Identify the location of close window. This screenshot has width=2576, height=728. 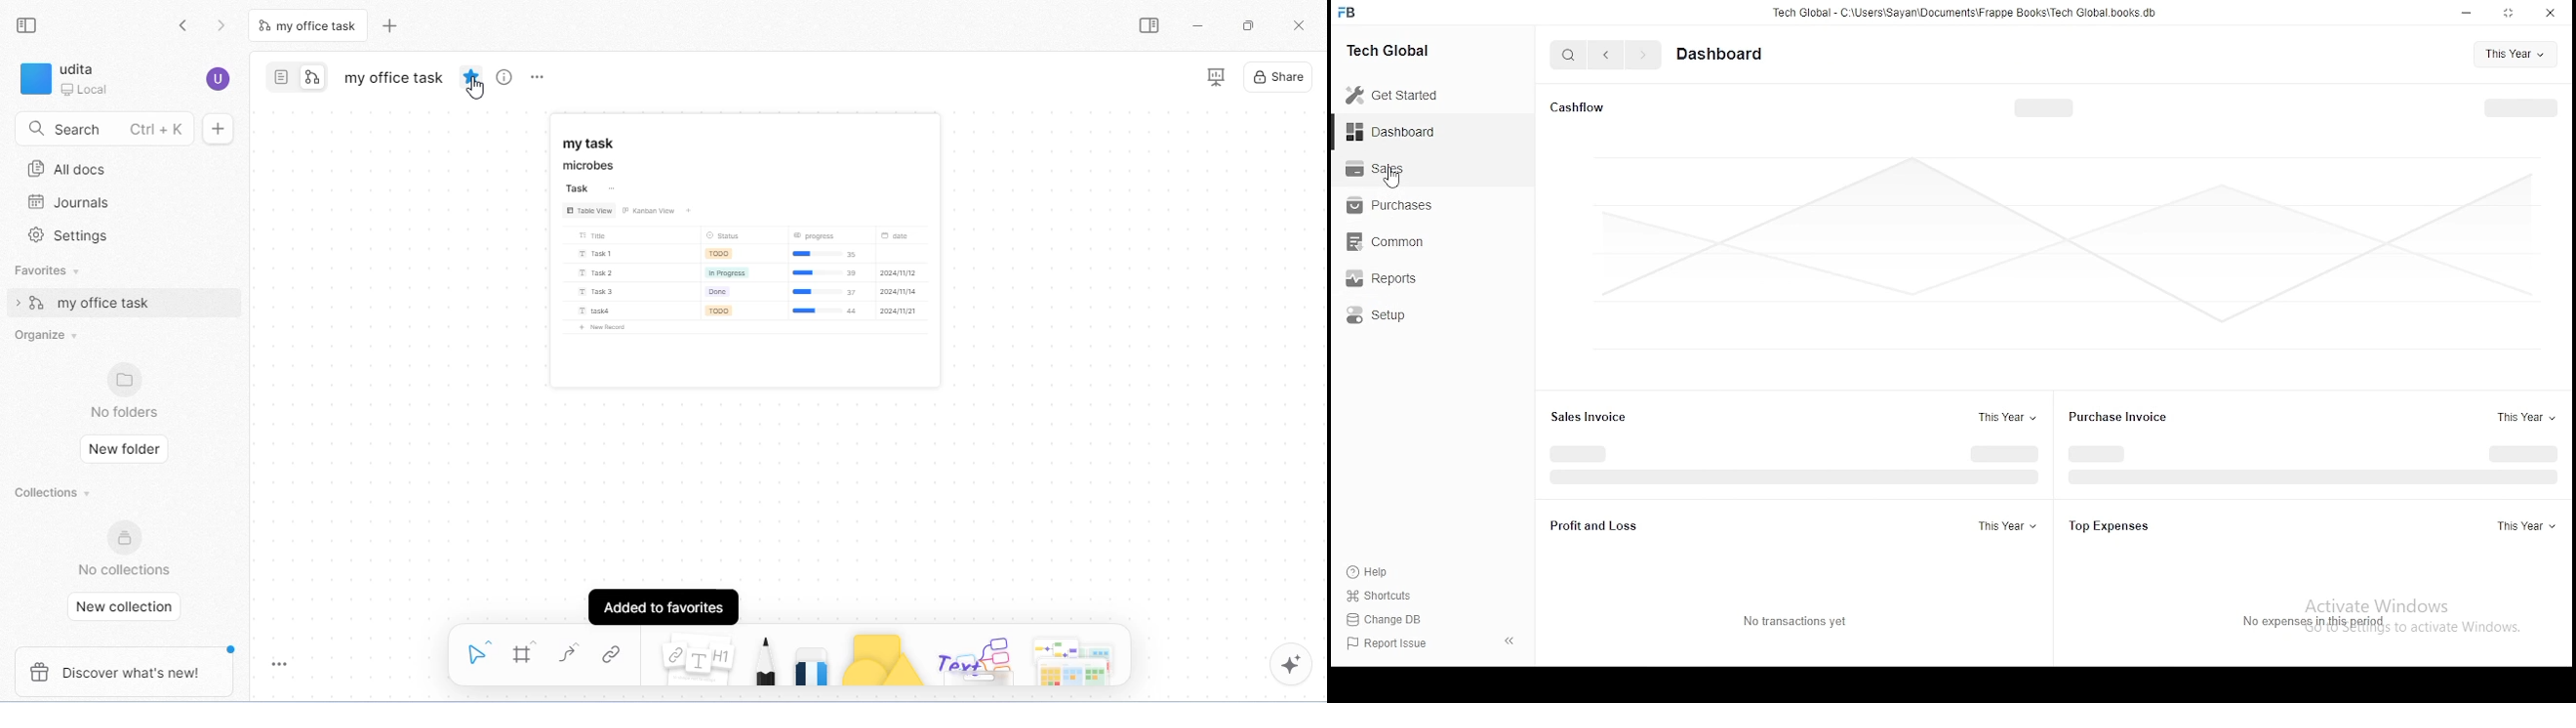
(2548, 14).